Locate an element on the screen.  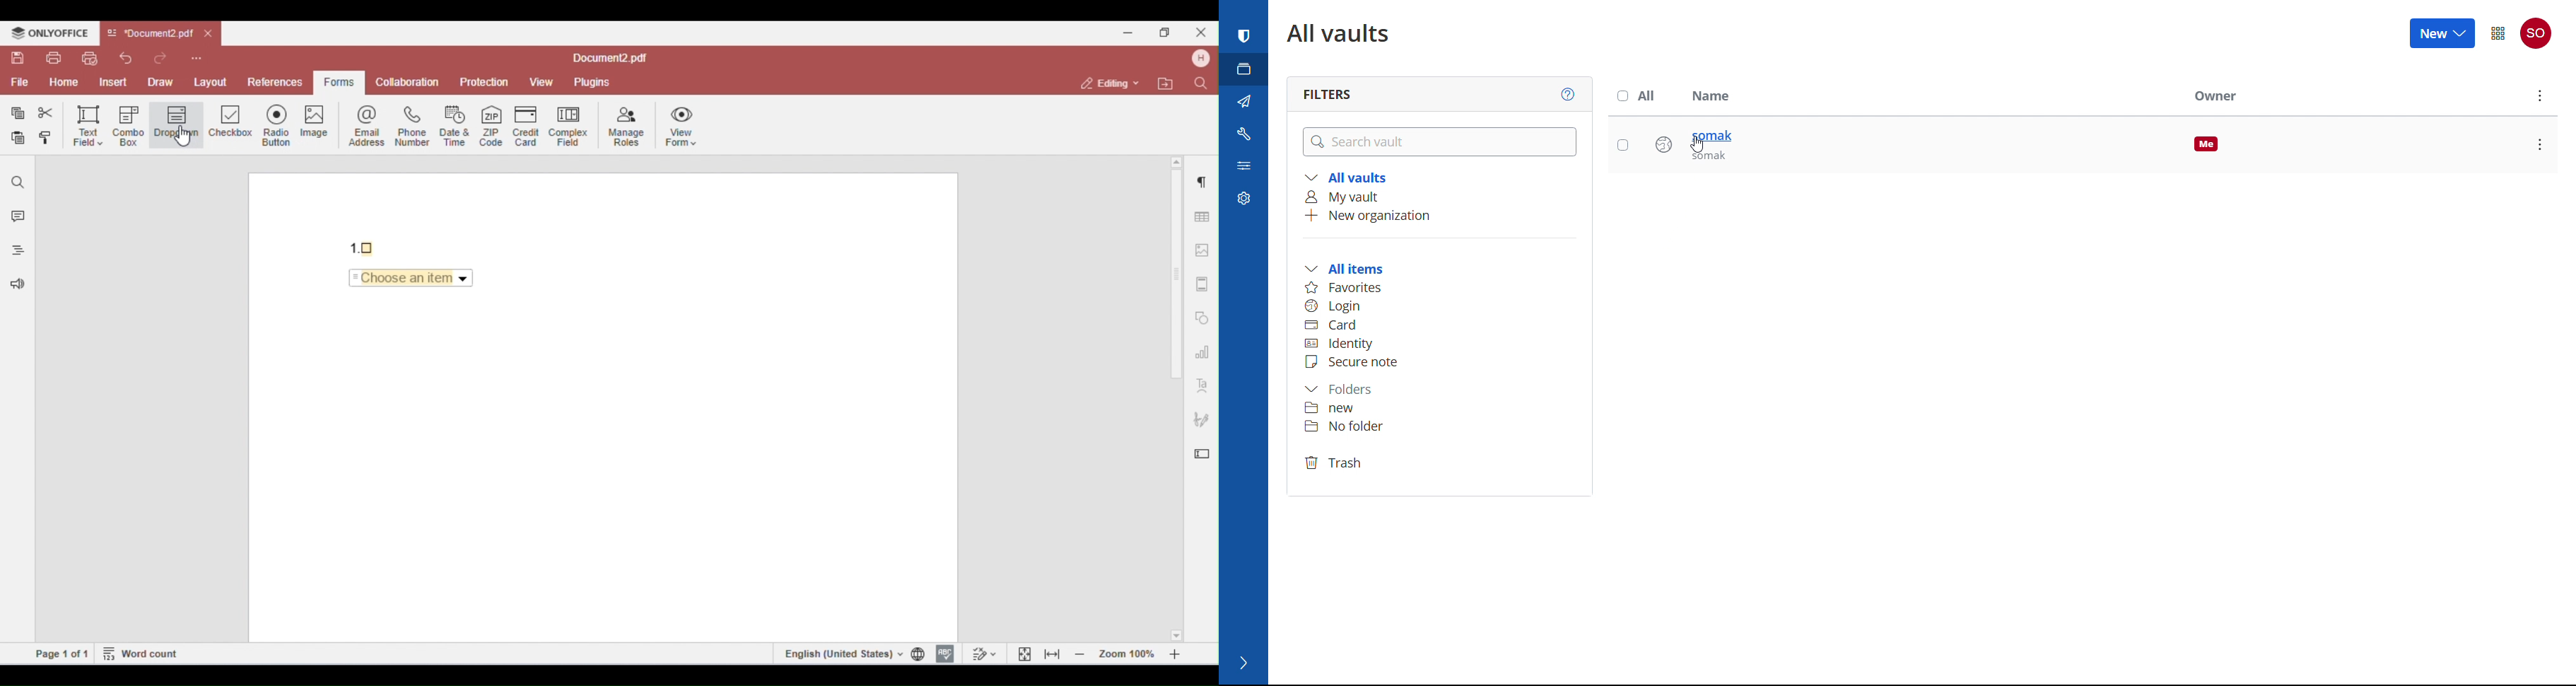
reports is located at coordinates (1243, 163).